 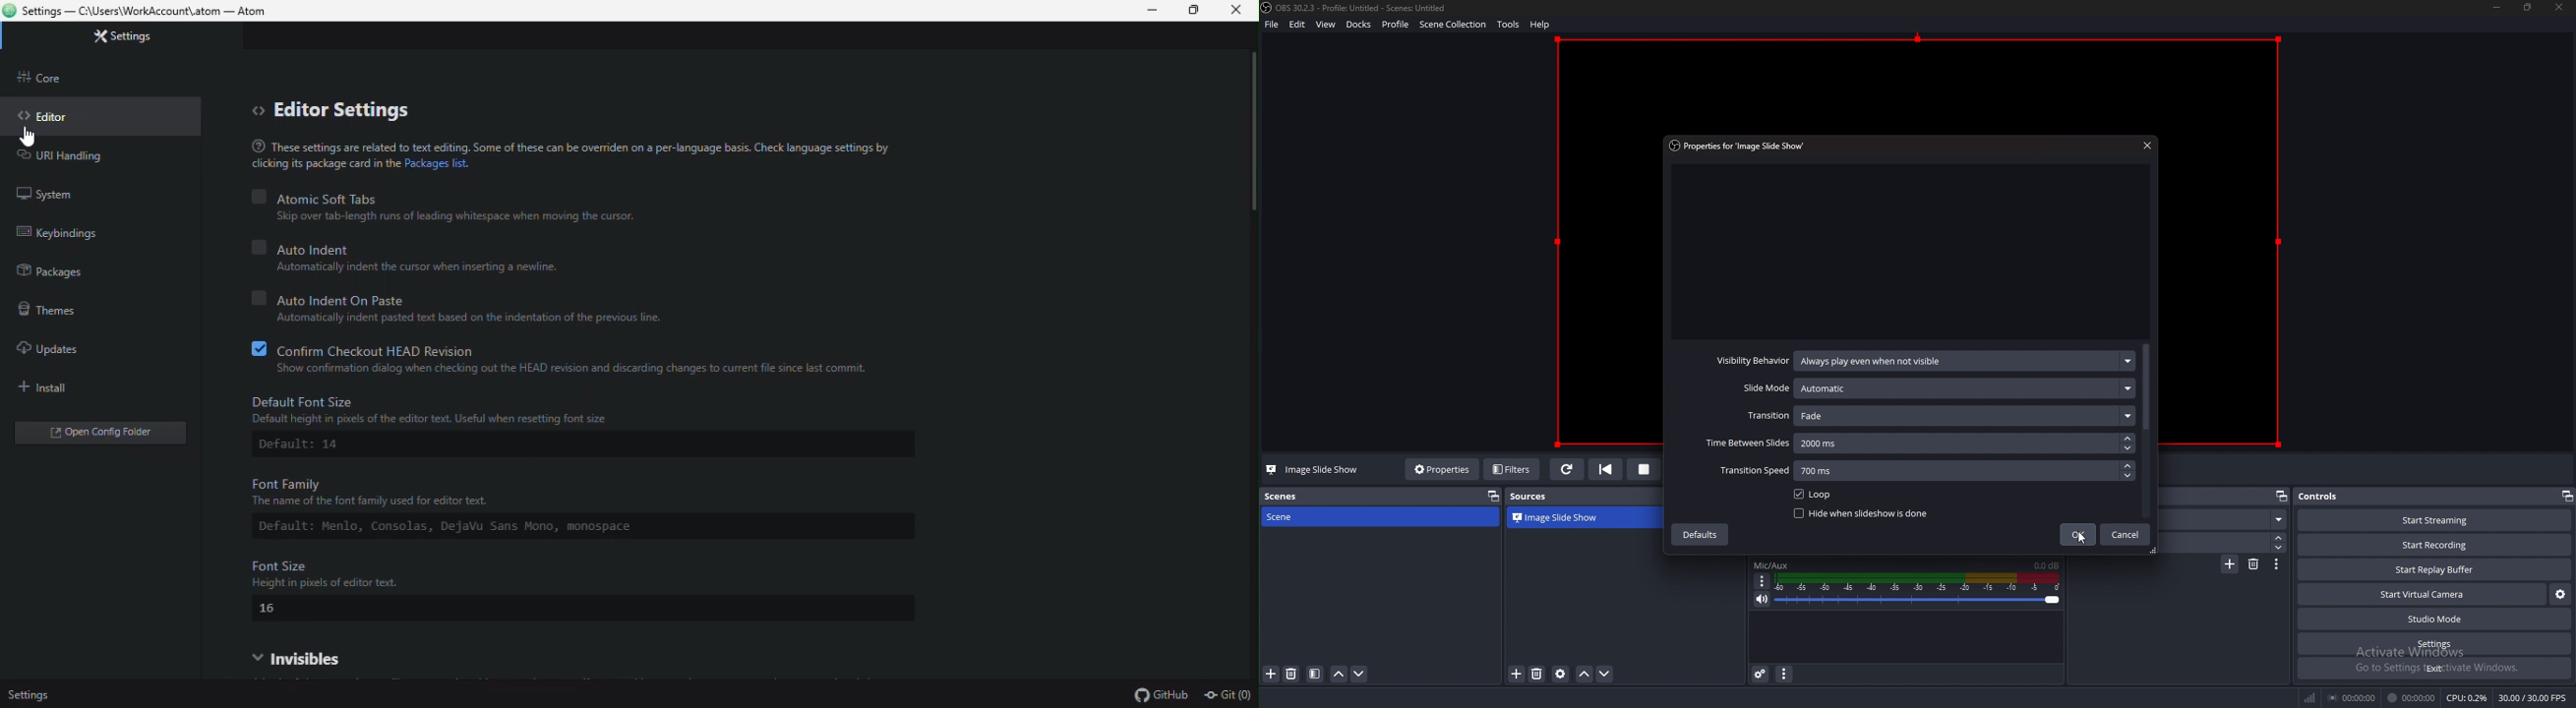 I want to click on mic/aux, so click(x=1775, y=565).